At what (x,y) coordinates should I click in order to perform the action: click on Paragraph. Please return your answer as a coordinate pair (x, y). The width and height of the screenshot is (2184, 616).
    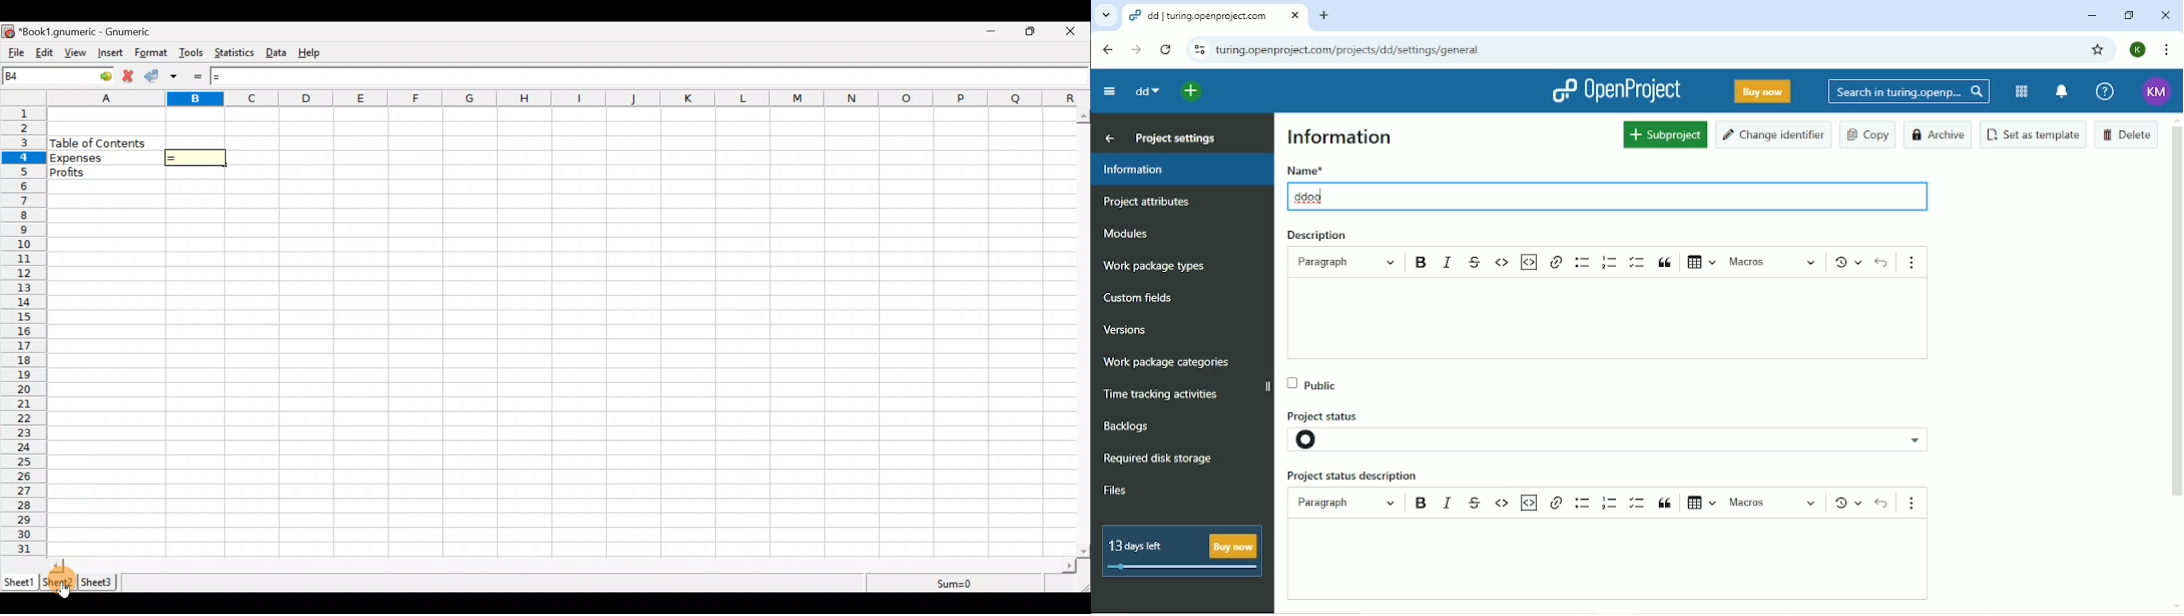
    Looking at the image, I should click on (1348, 262).